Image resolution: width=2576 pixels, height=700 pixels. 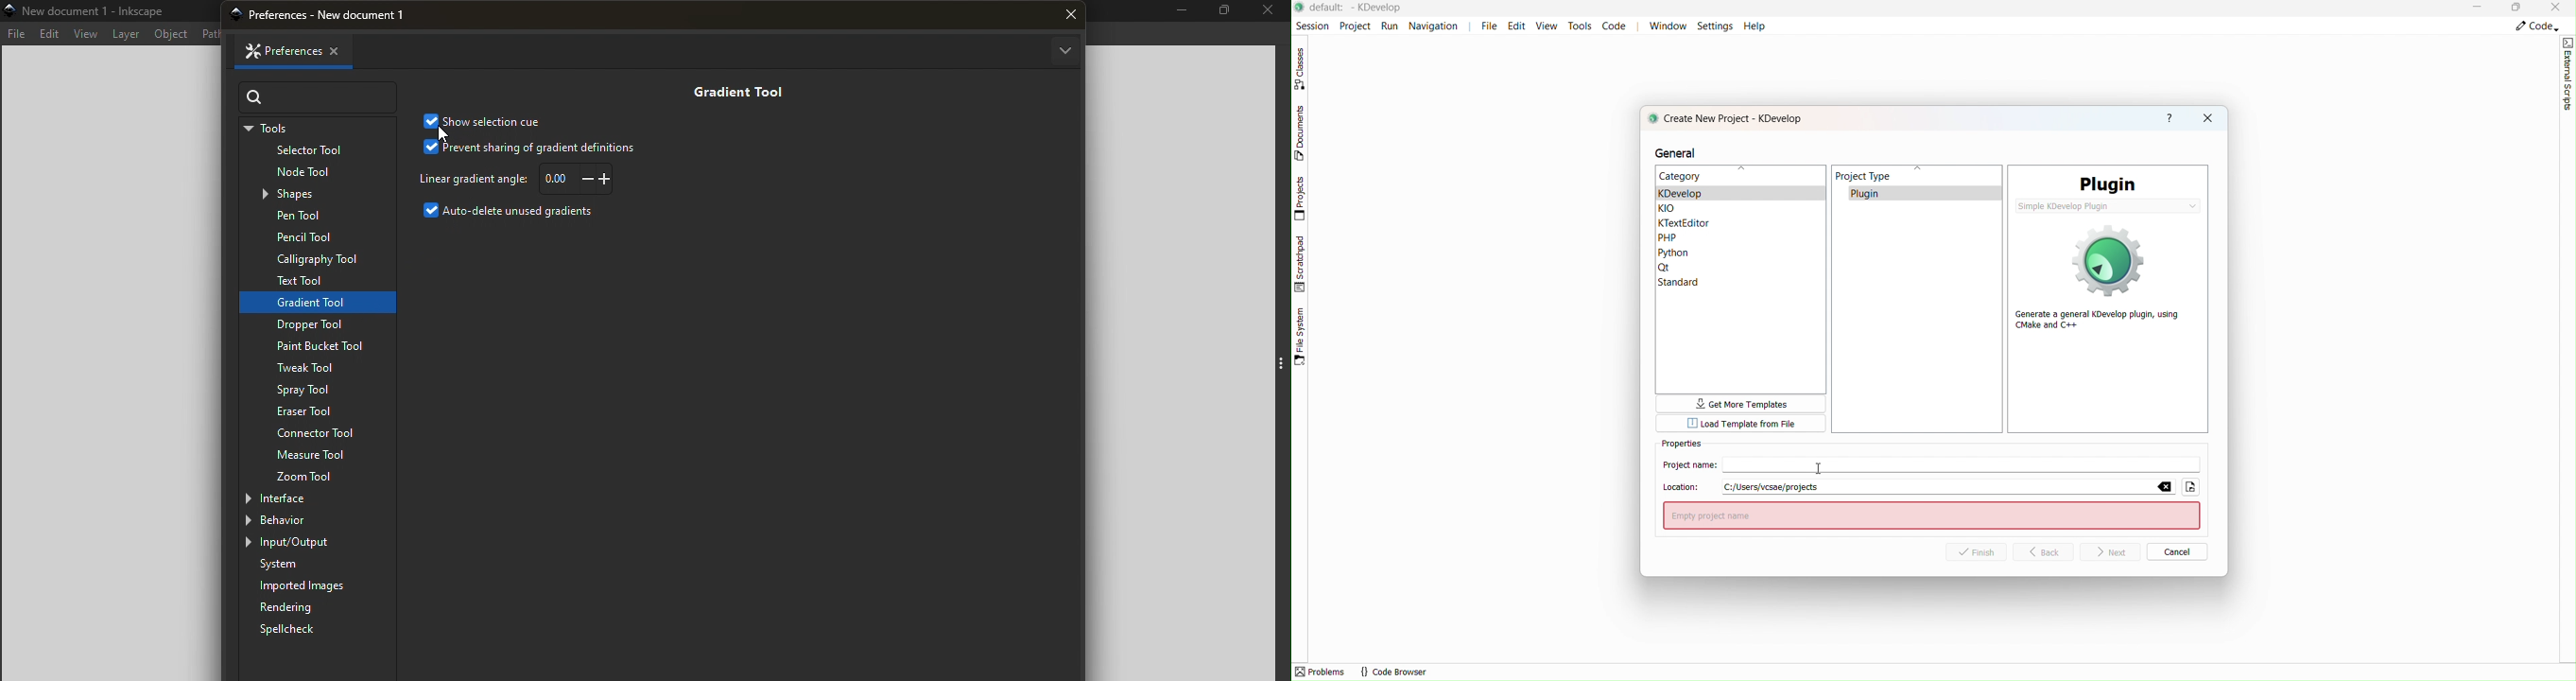 I want to click on Scratchpad, so click(x=1301, y=263).